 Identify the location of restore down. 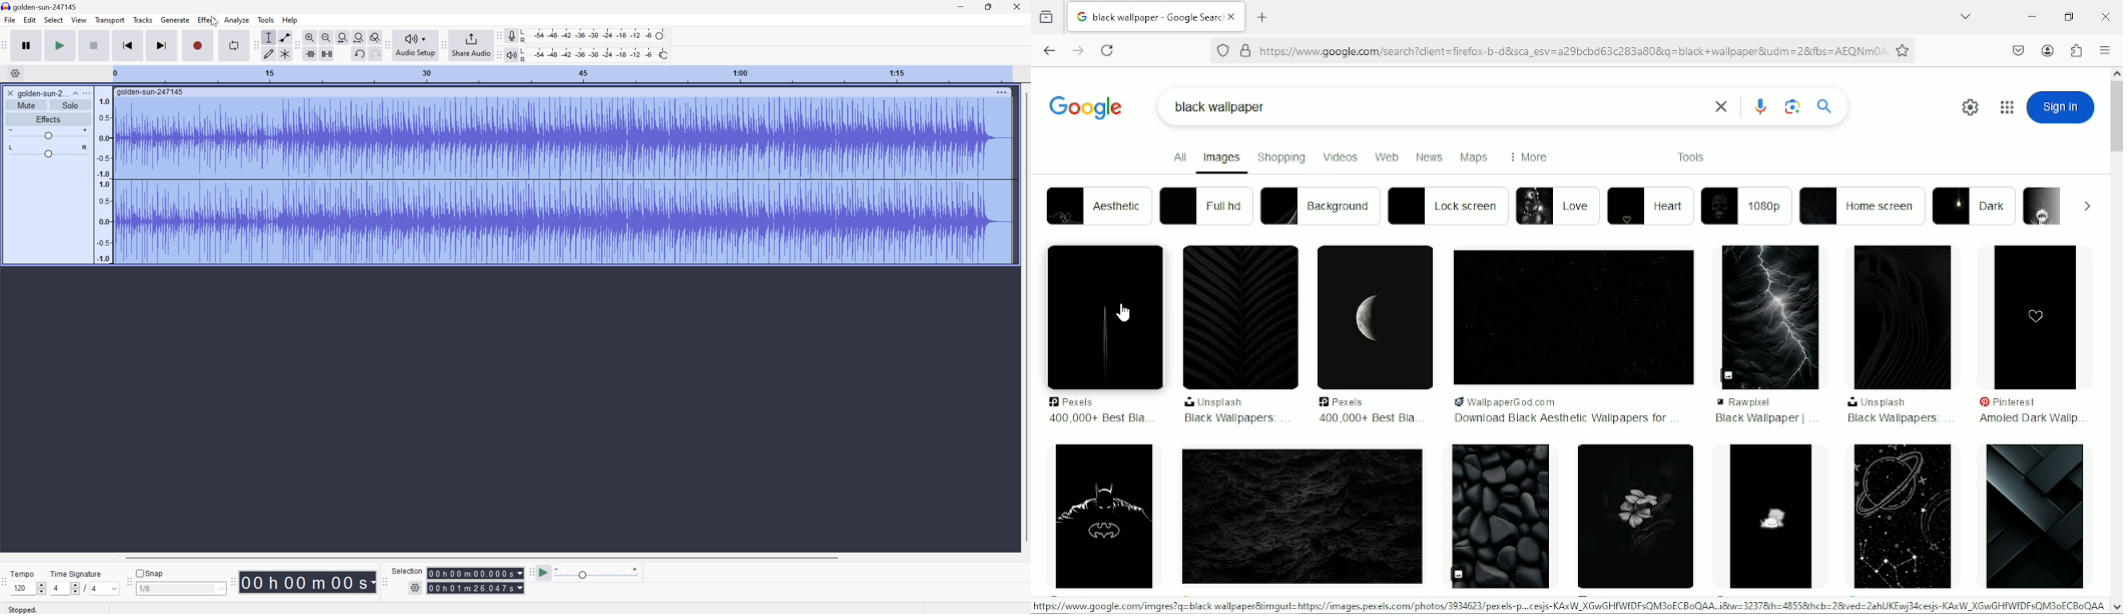
(2070, 16).